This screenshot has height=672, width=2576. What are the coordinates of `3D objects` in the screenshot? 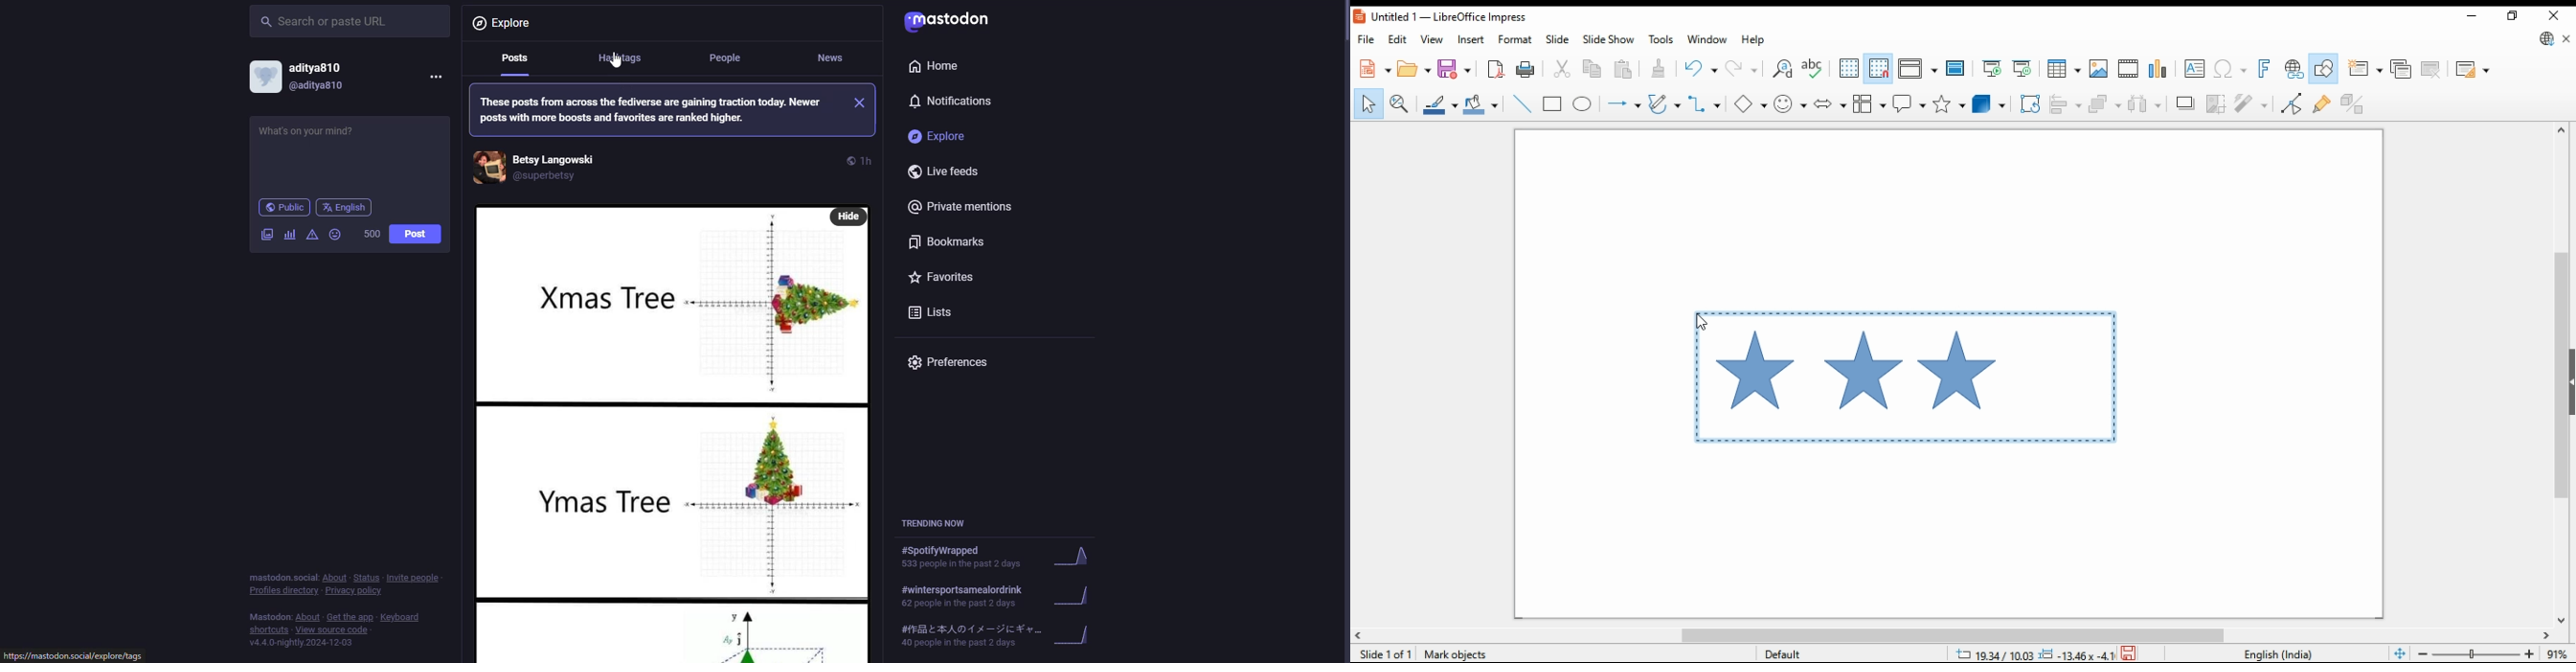 It's located at (1987, 103).